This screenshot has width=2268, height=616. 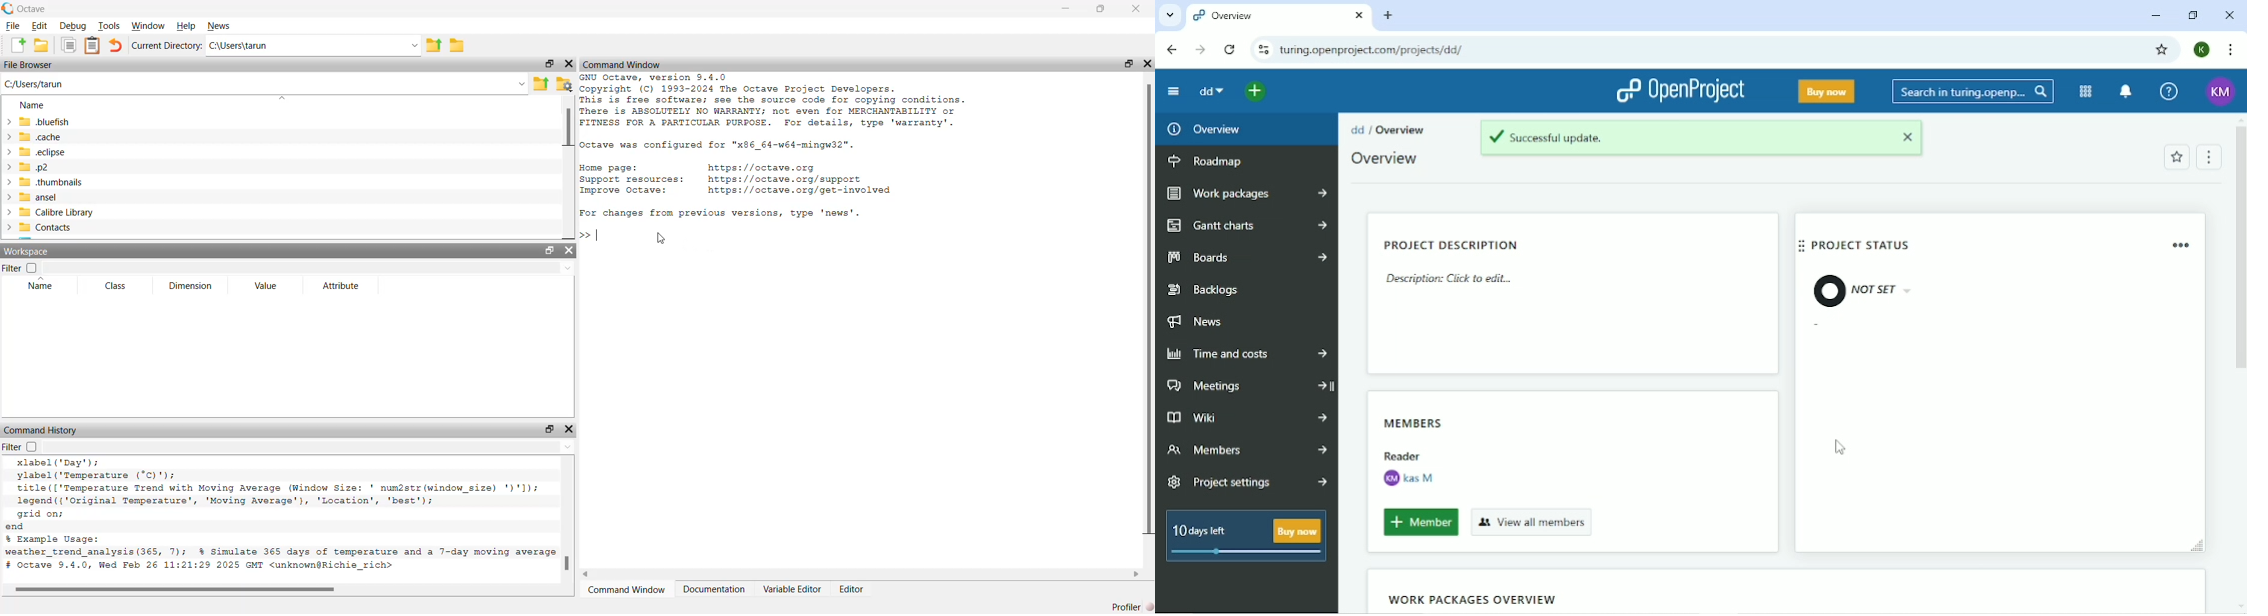 What do you see at coordinates (1404, 130) in the screenshot?
I see `Overview` at bounding box center [1404, 130].